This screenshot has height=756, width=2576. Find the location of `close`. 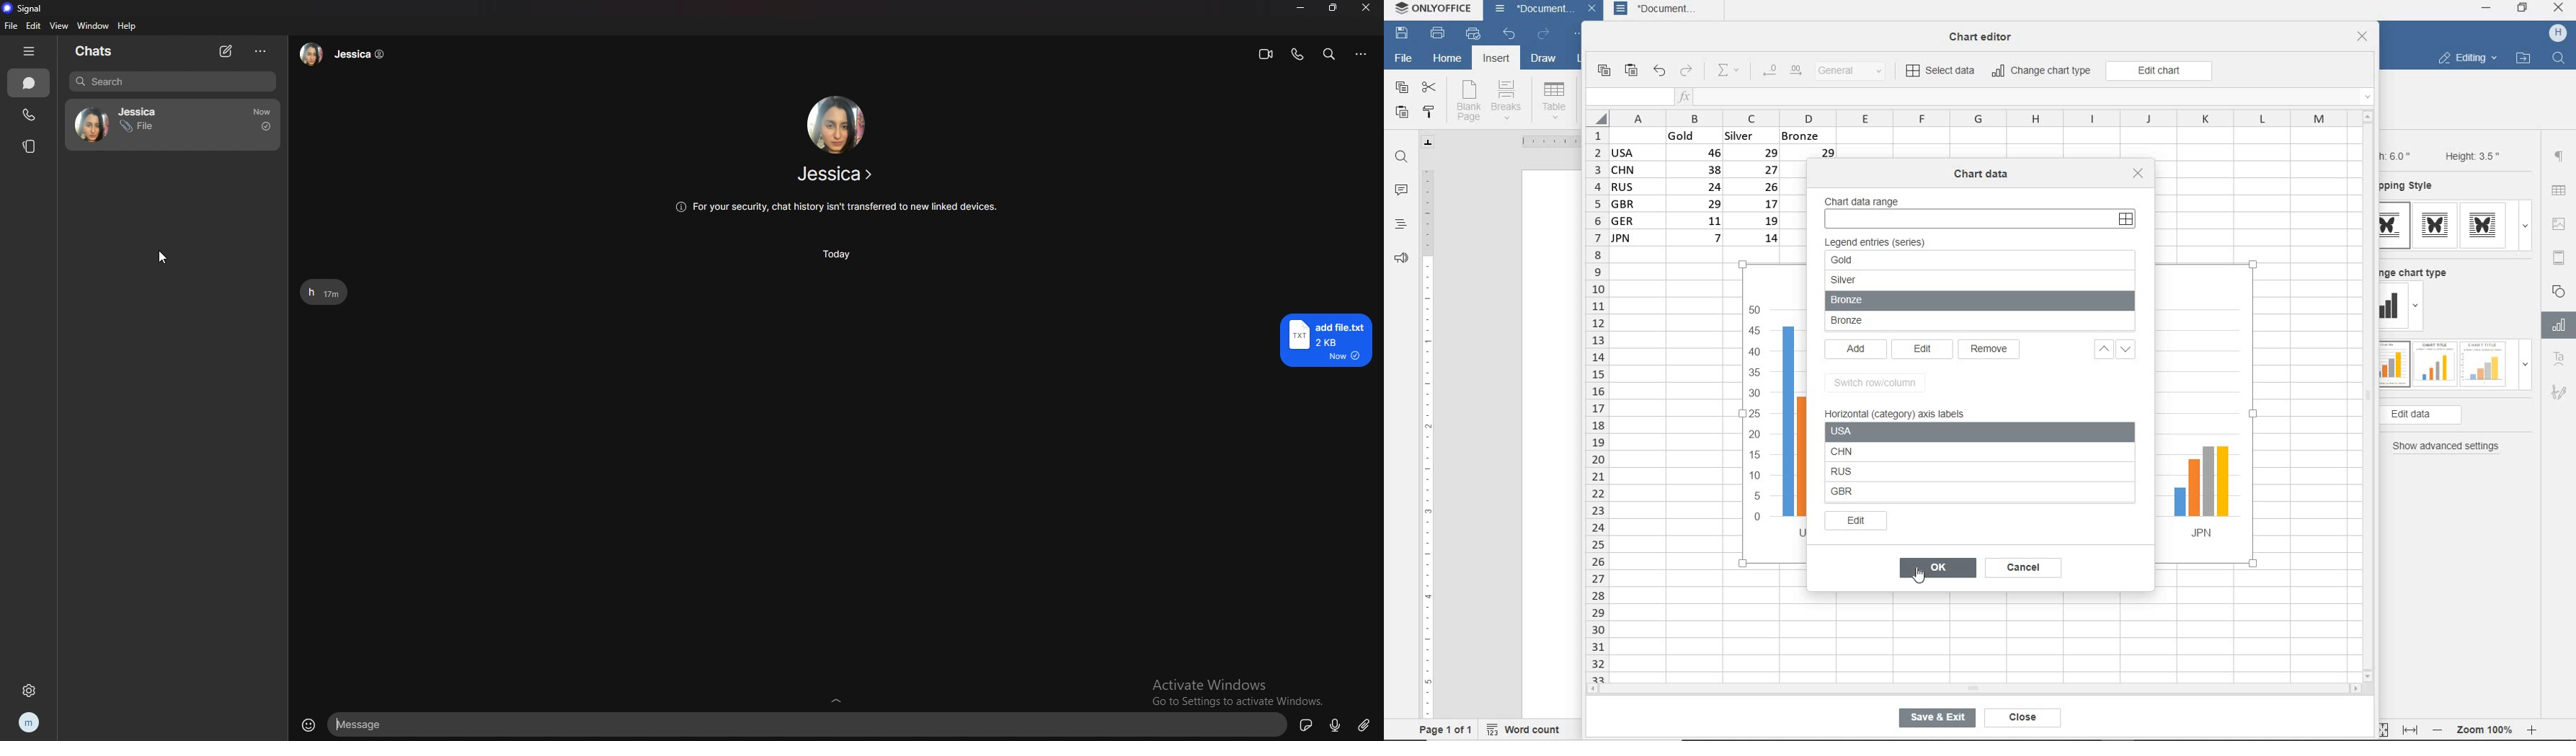

close is located at coordinates (1594, 11).